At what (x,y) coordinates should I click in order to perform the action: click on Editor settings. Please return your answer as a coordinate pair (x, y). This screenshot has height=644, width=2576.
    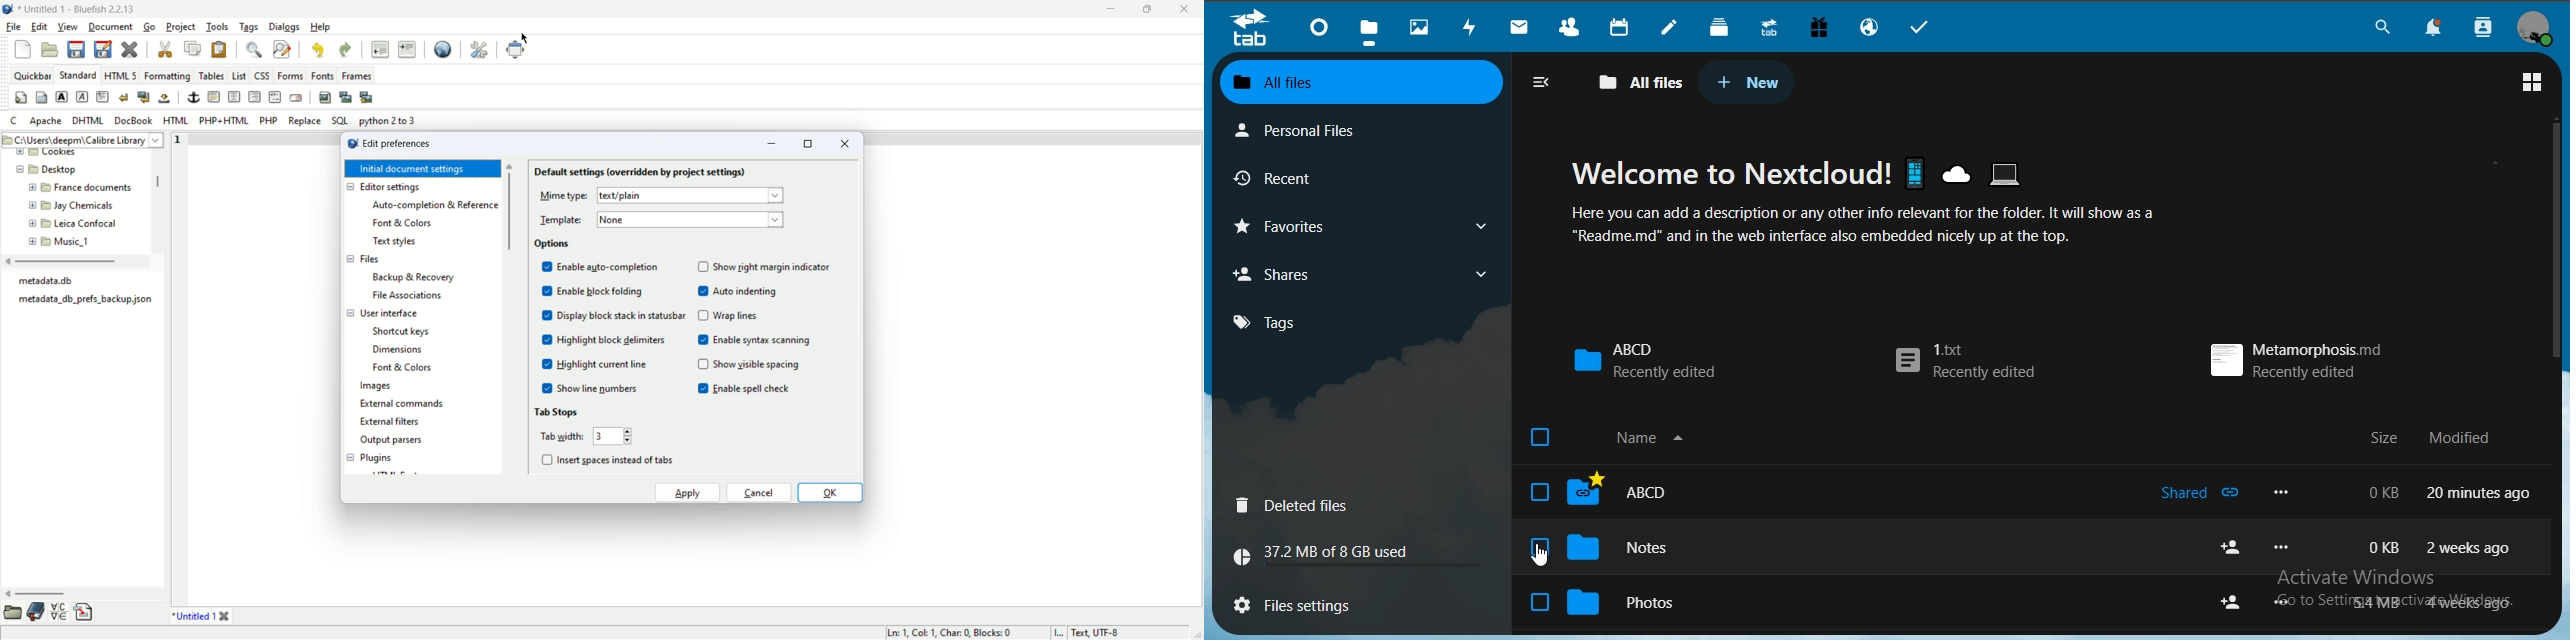
    Looking at the image, I should click on (414, 186).